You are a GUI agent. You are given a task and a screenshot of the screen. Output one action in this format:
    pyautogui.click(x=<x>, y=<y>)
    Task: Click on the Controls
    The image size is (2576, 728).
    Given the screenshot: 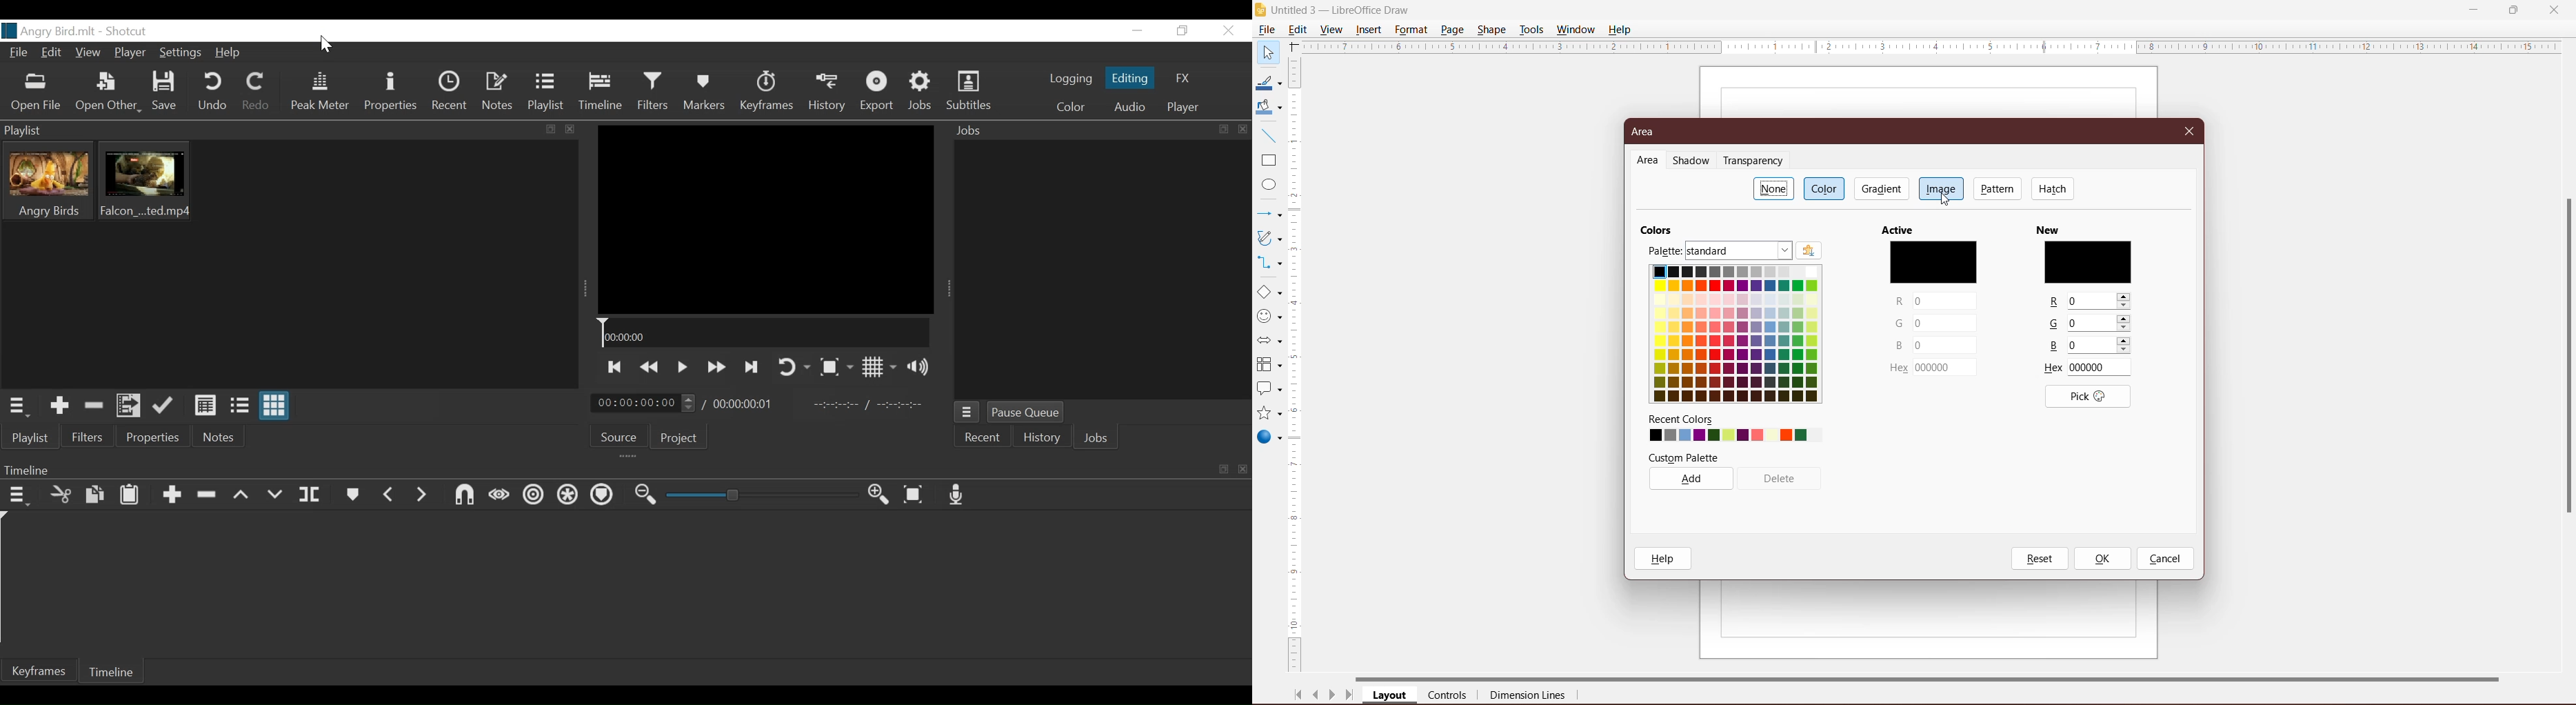 What is the action you would take?
    pyautogui.click(x=1451, y=696)
    